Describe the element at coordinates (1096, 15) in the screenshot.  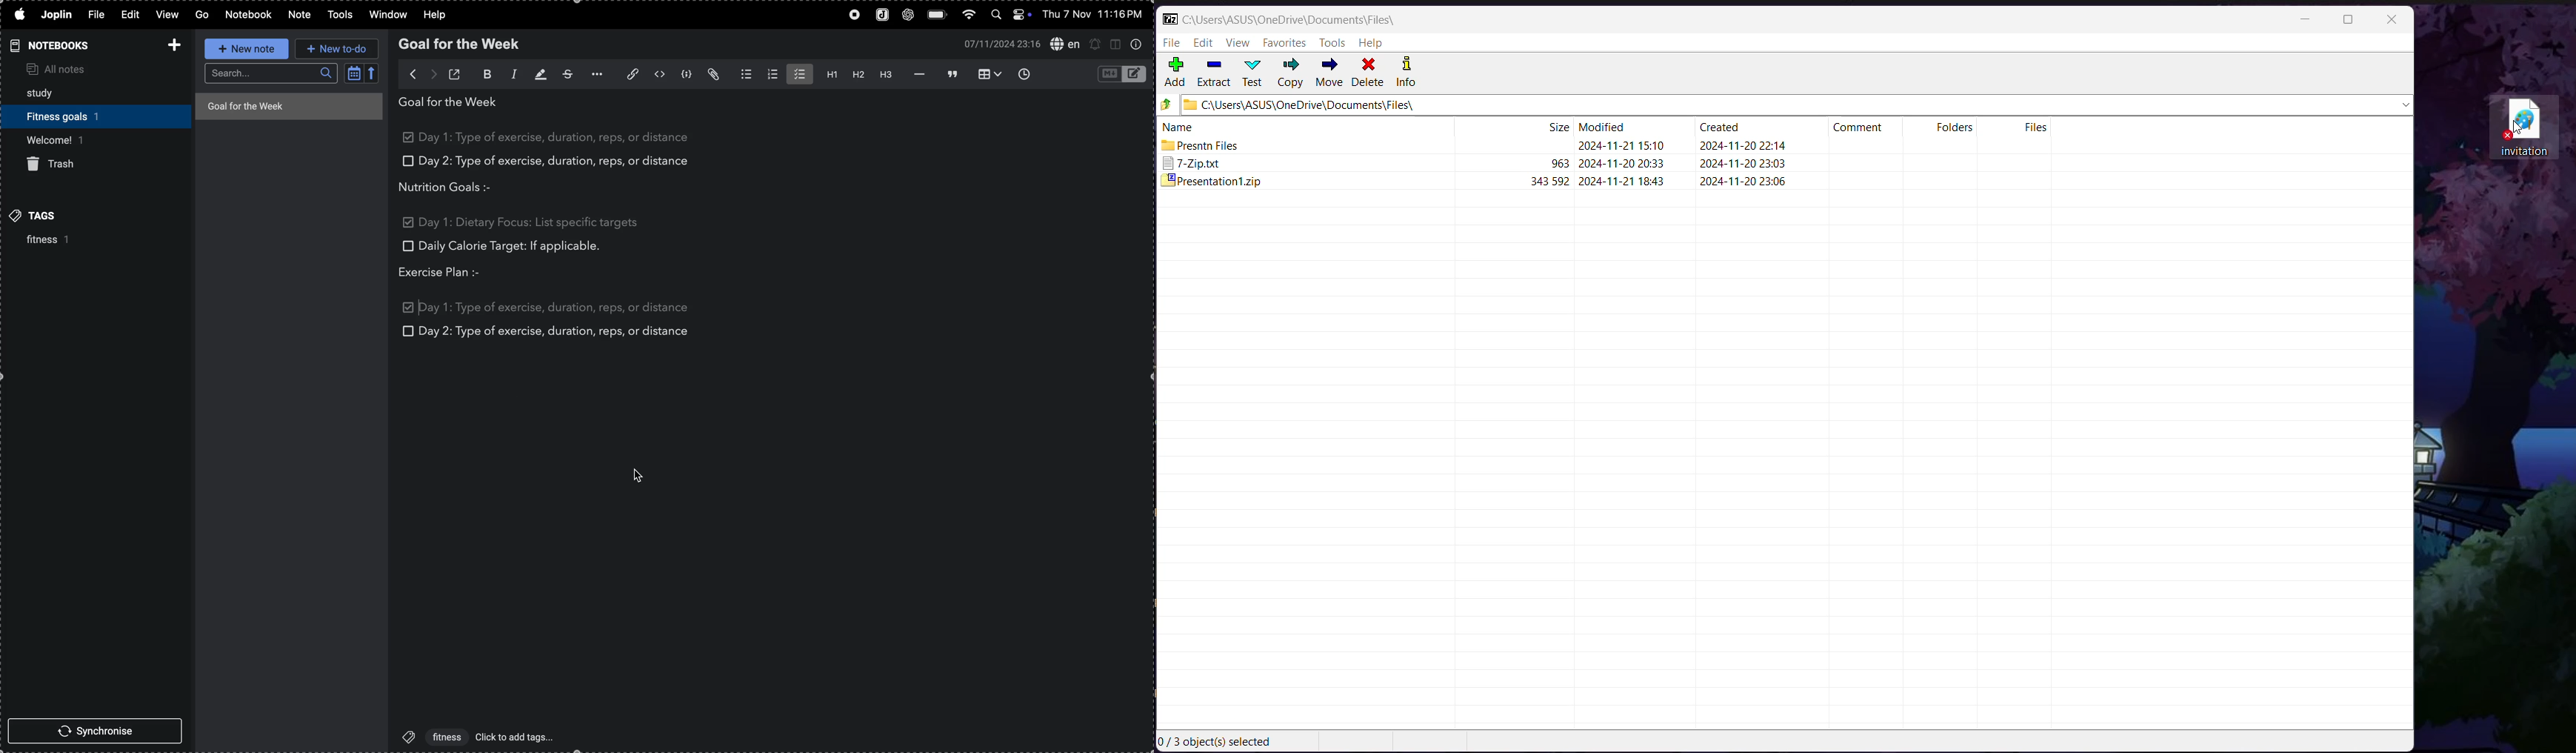
I see `thu 7 nov 11:16 pm ` at that location.